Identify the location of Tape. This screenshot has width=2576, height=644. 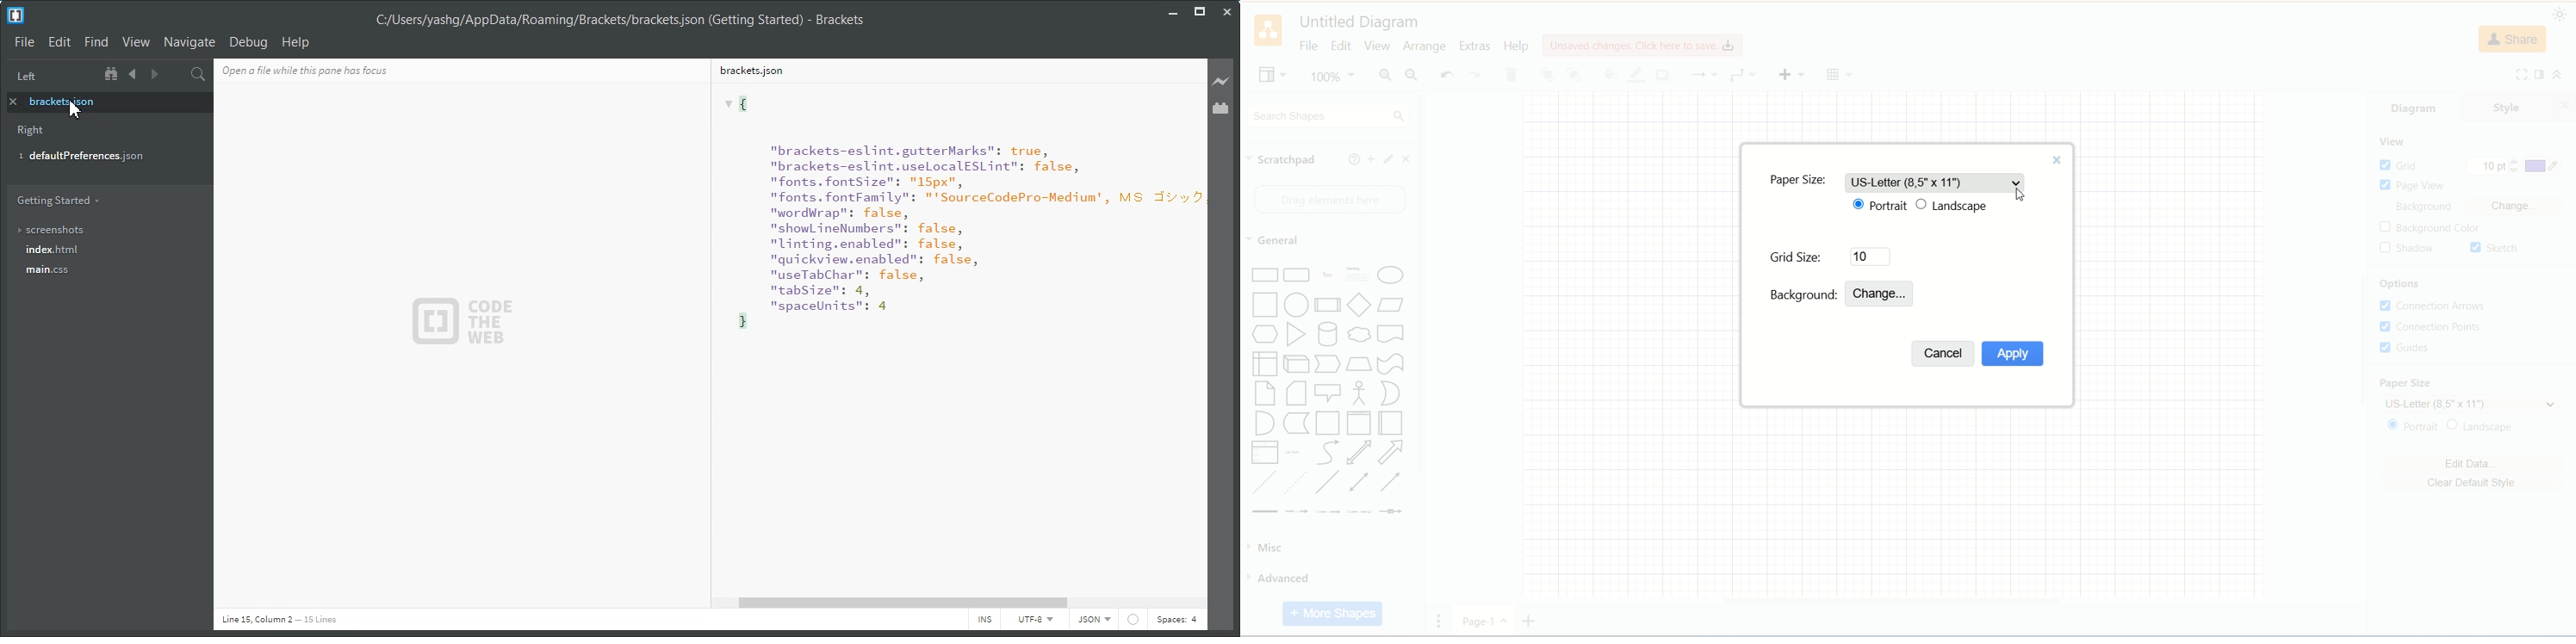
(1390, 364).